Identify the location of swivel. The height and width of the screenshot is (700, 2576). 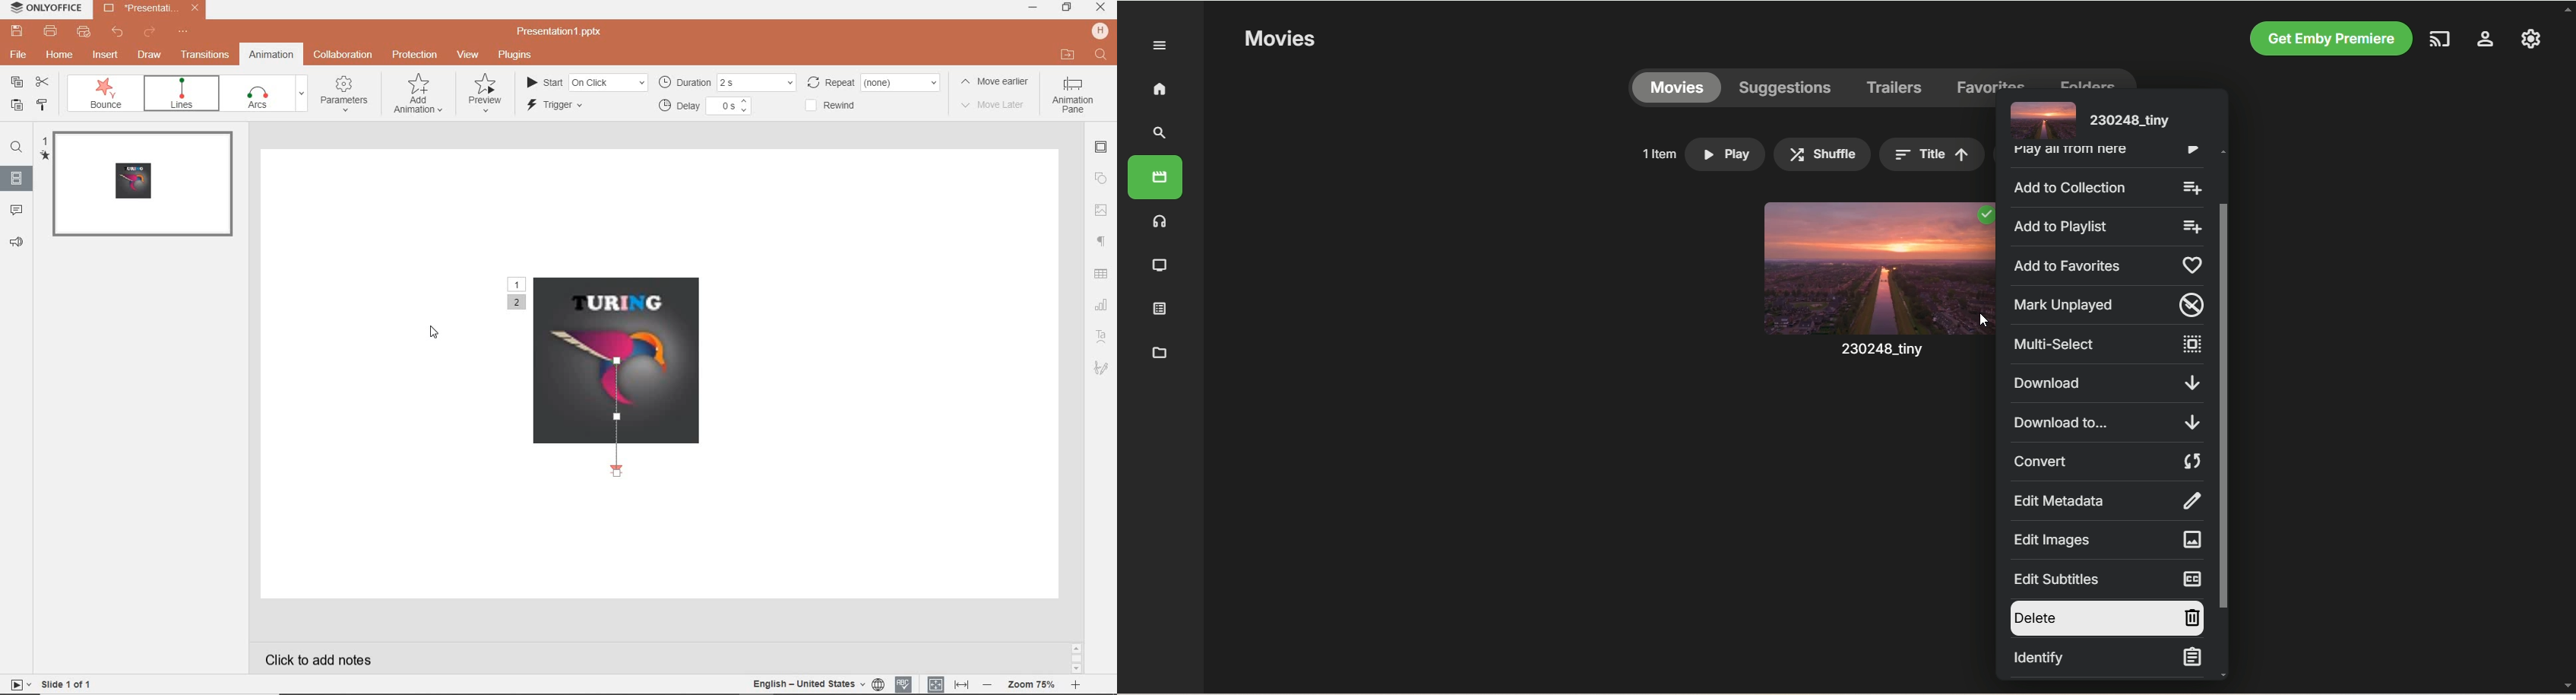
(105, 94).